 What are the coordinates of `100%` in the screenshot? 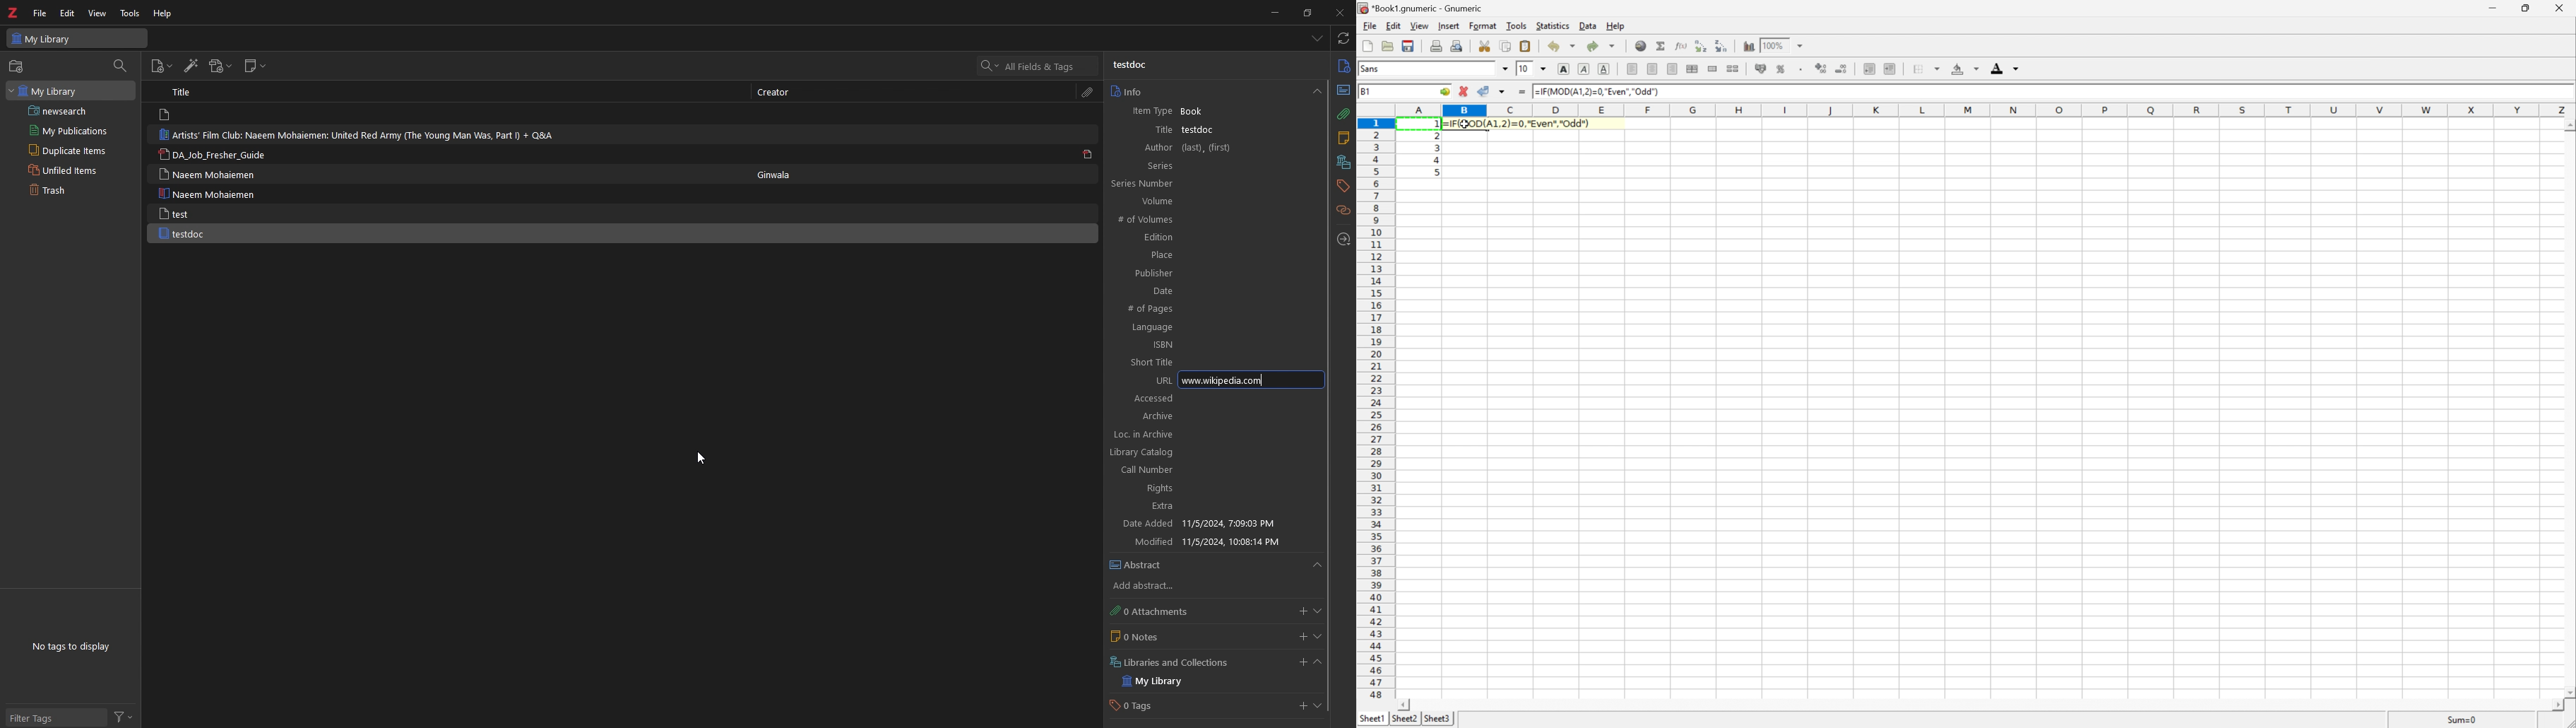 It's located at (1775, 45).